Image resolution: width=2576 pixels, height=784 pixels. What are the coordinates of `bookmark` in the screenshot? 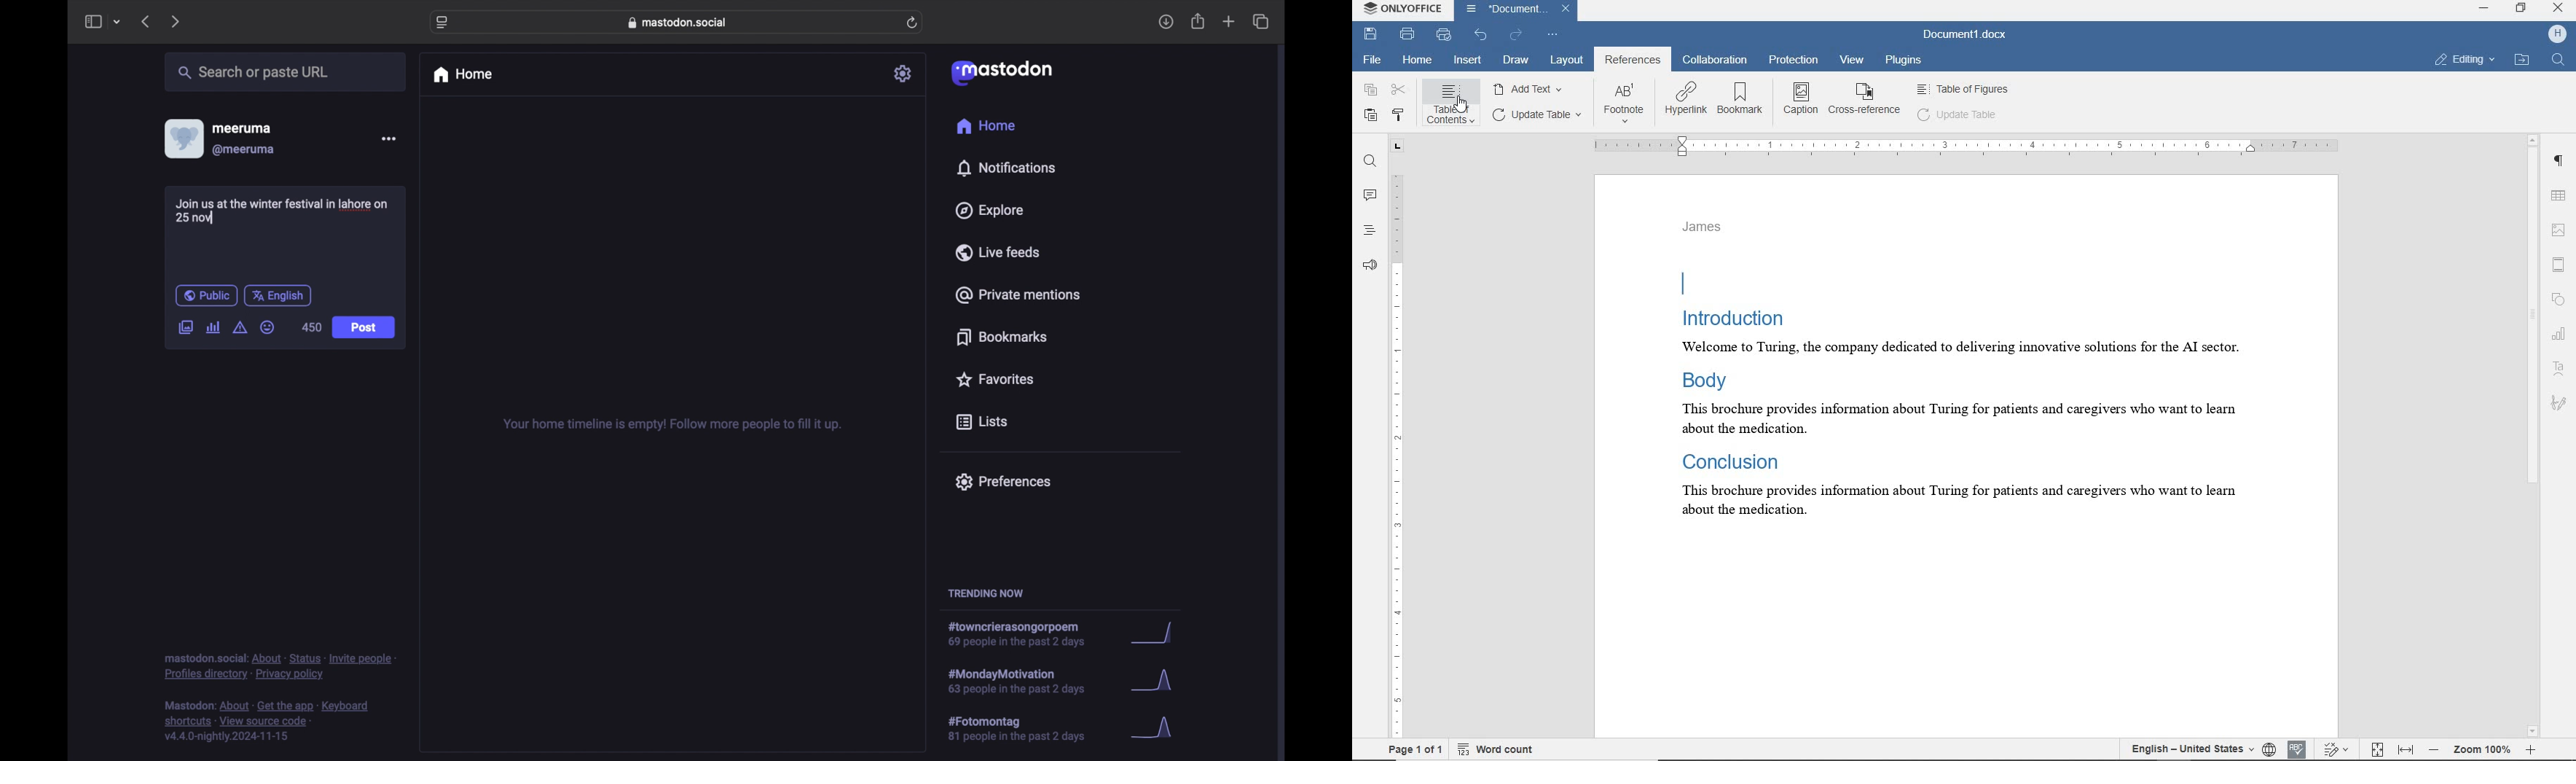 It's located at (1740, 99).